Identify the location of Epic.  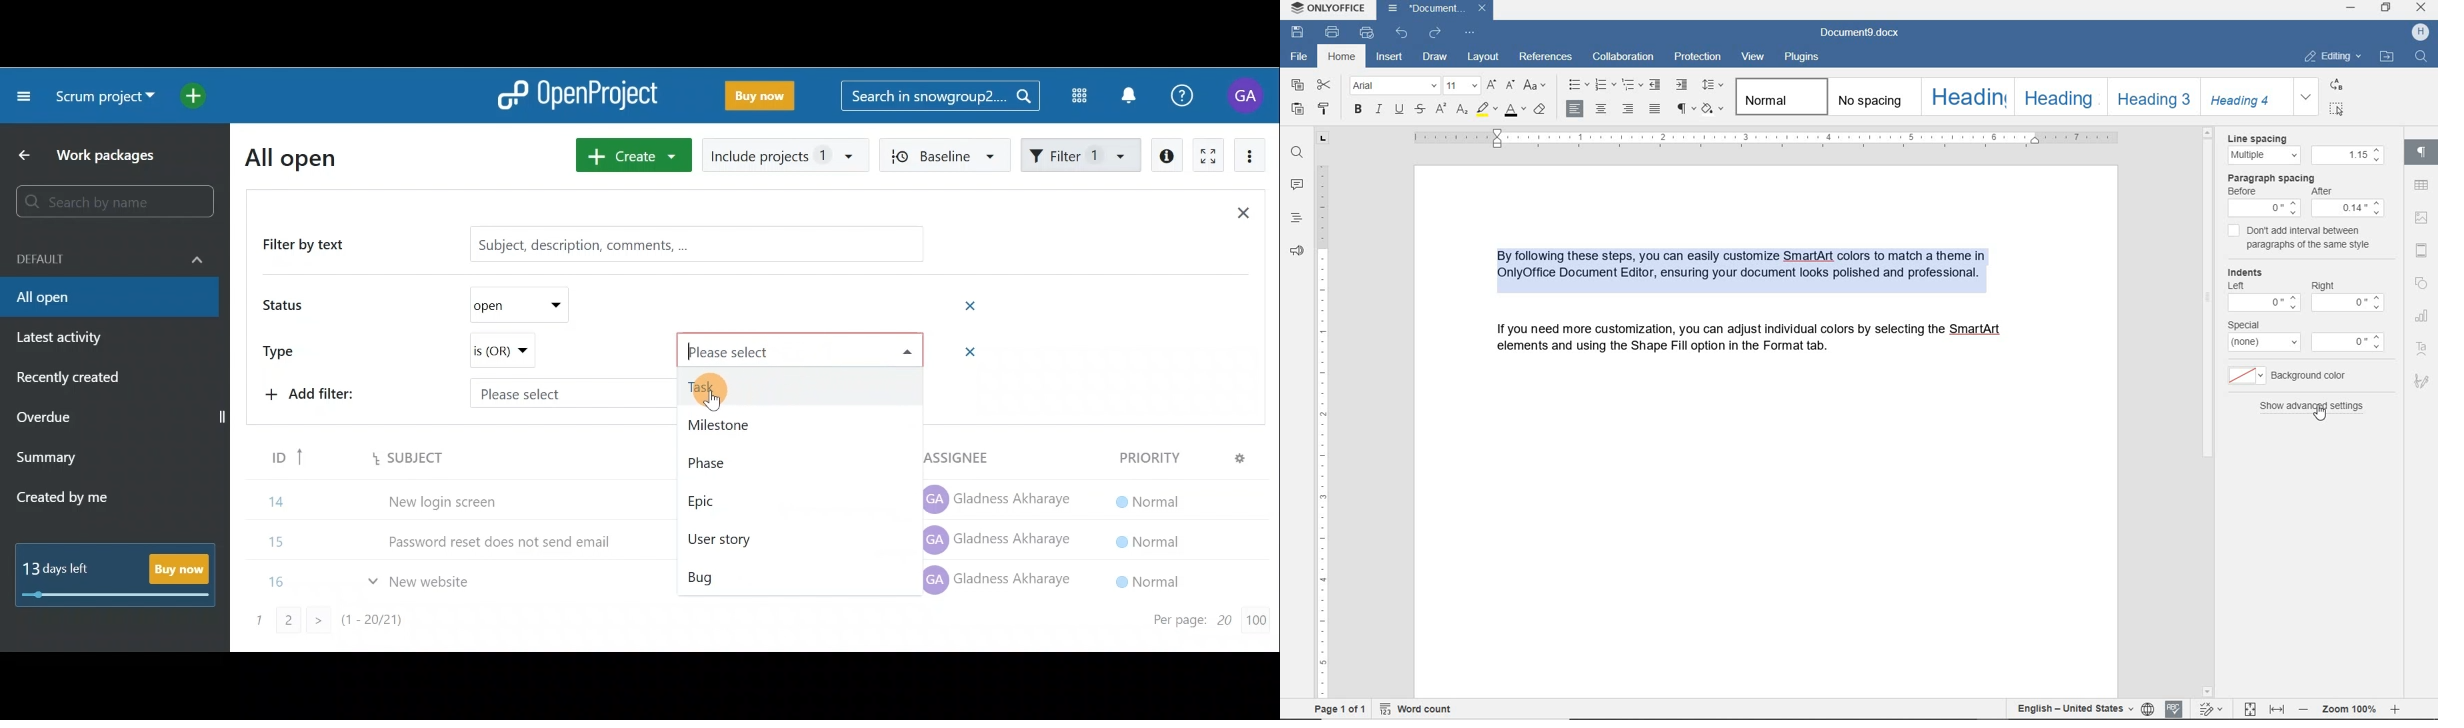
(788, 500).